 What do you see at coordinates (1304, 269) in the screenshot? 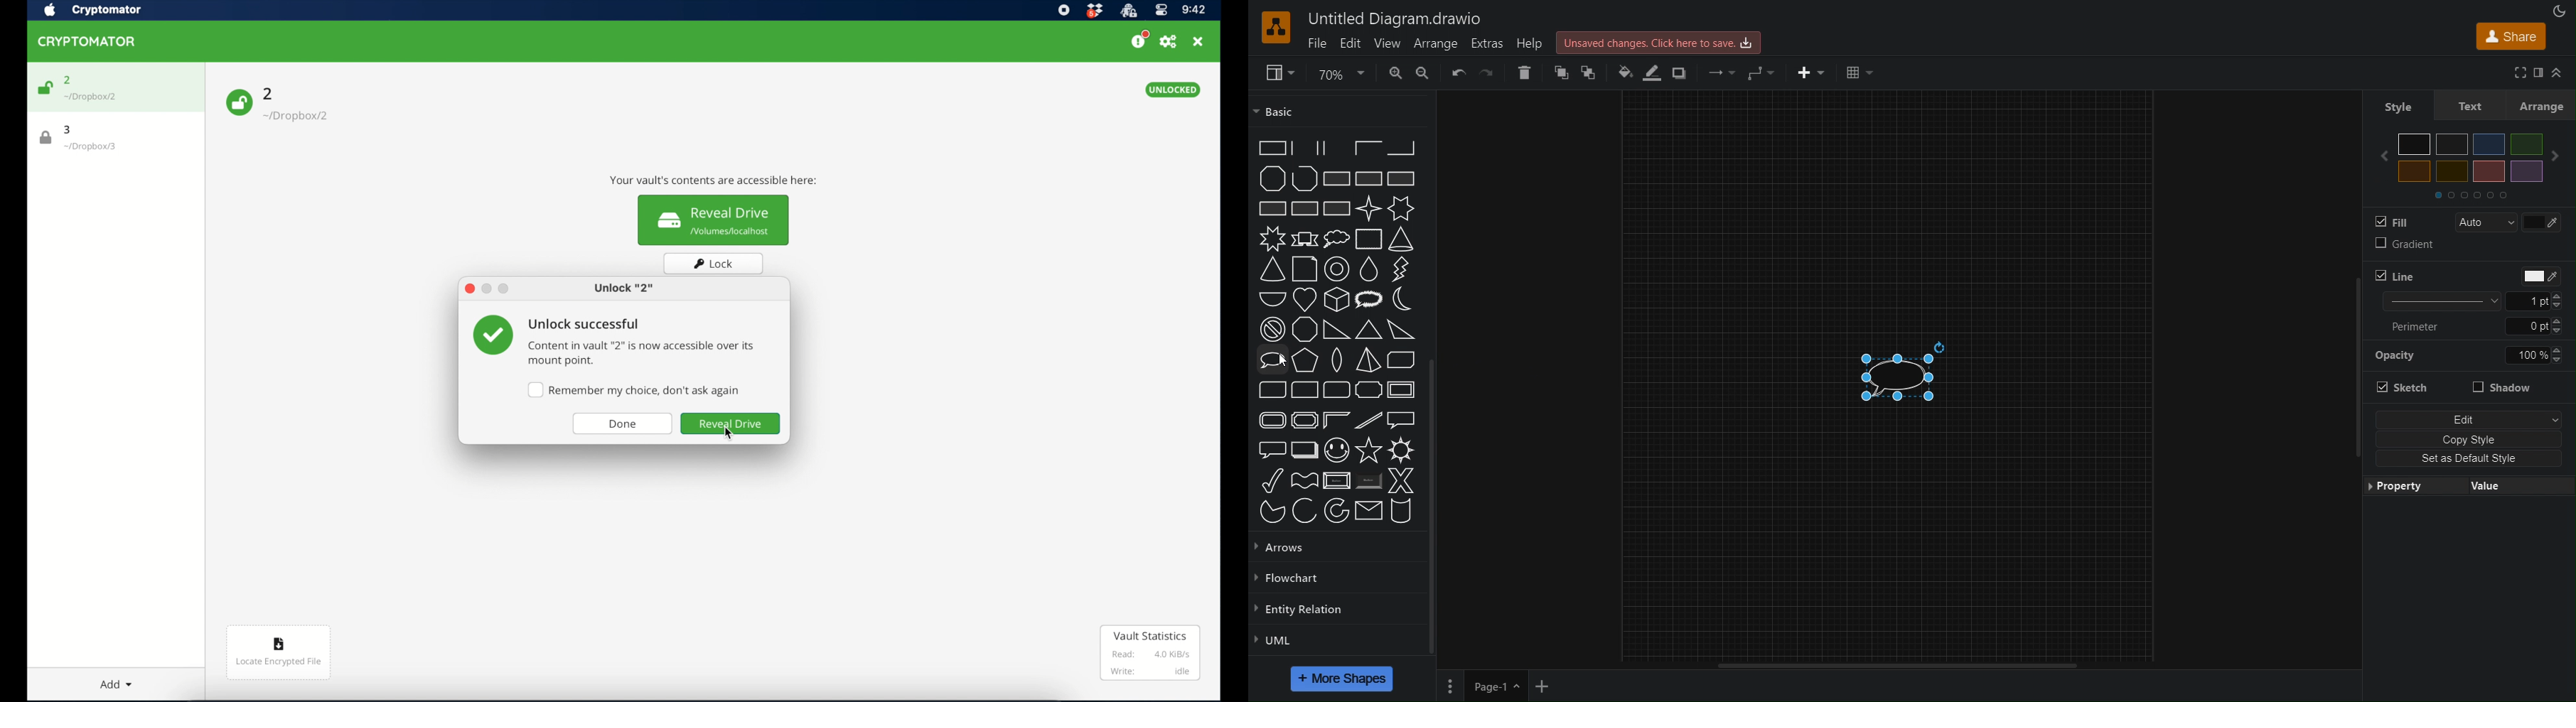
I see `Document` at bounding box center [1304, 269].